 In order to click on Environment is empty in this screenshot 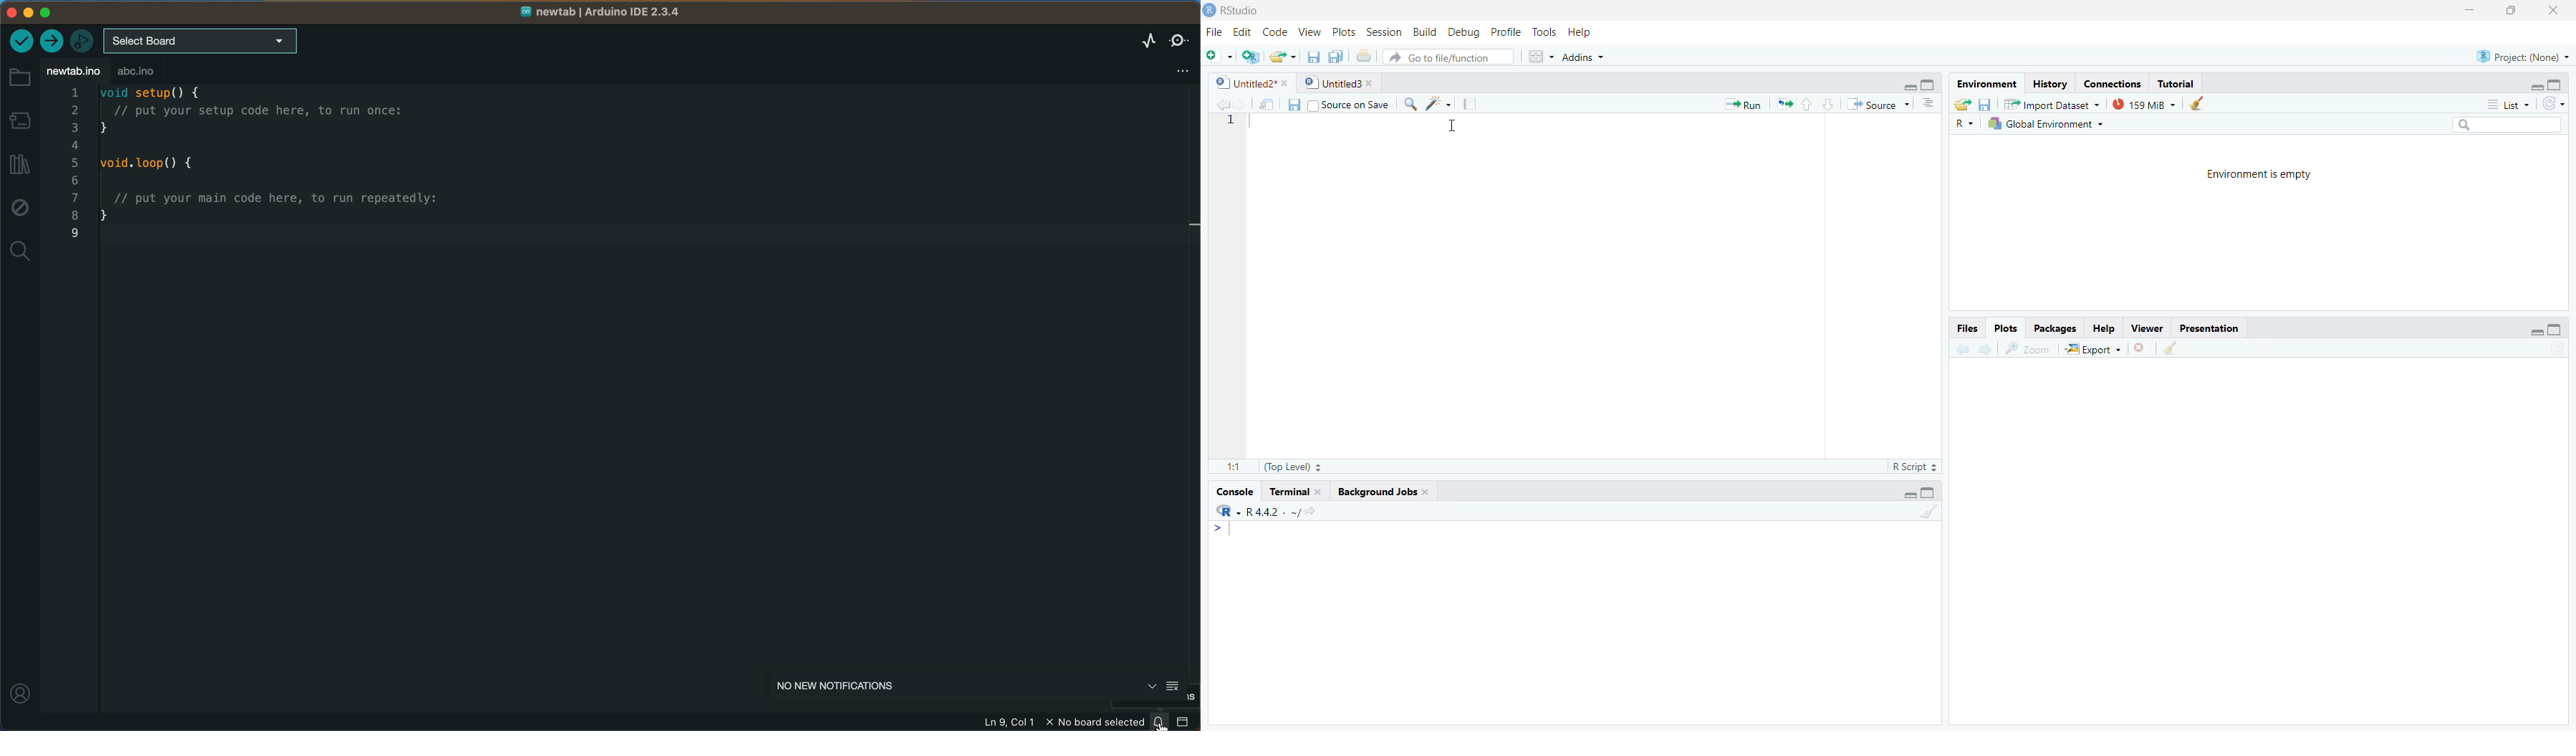, I will do `click(2259, 173)`.